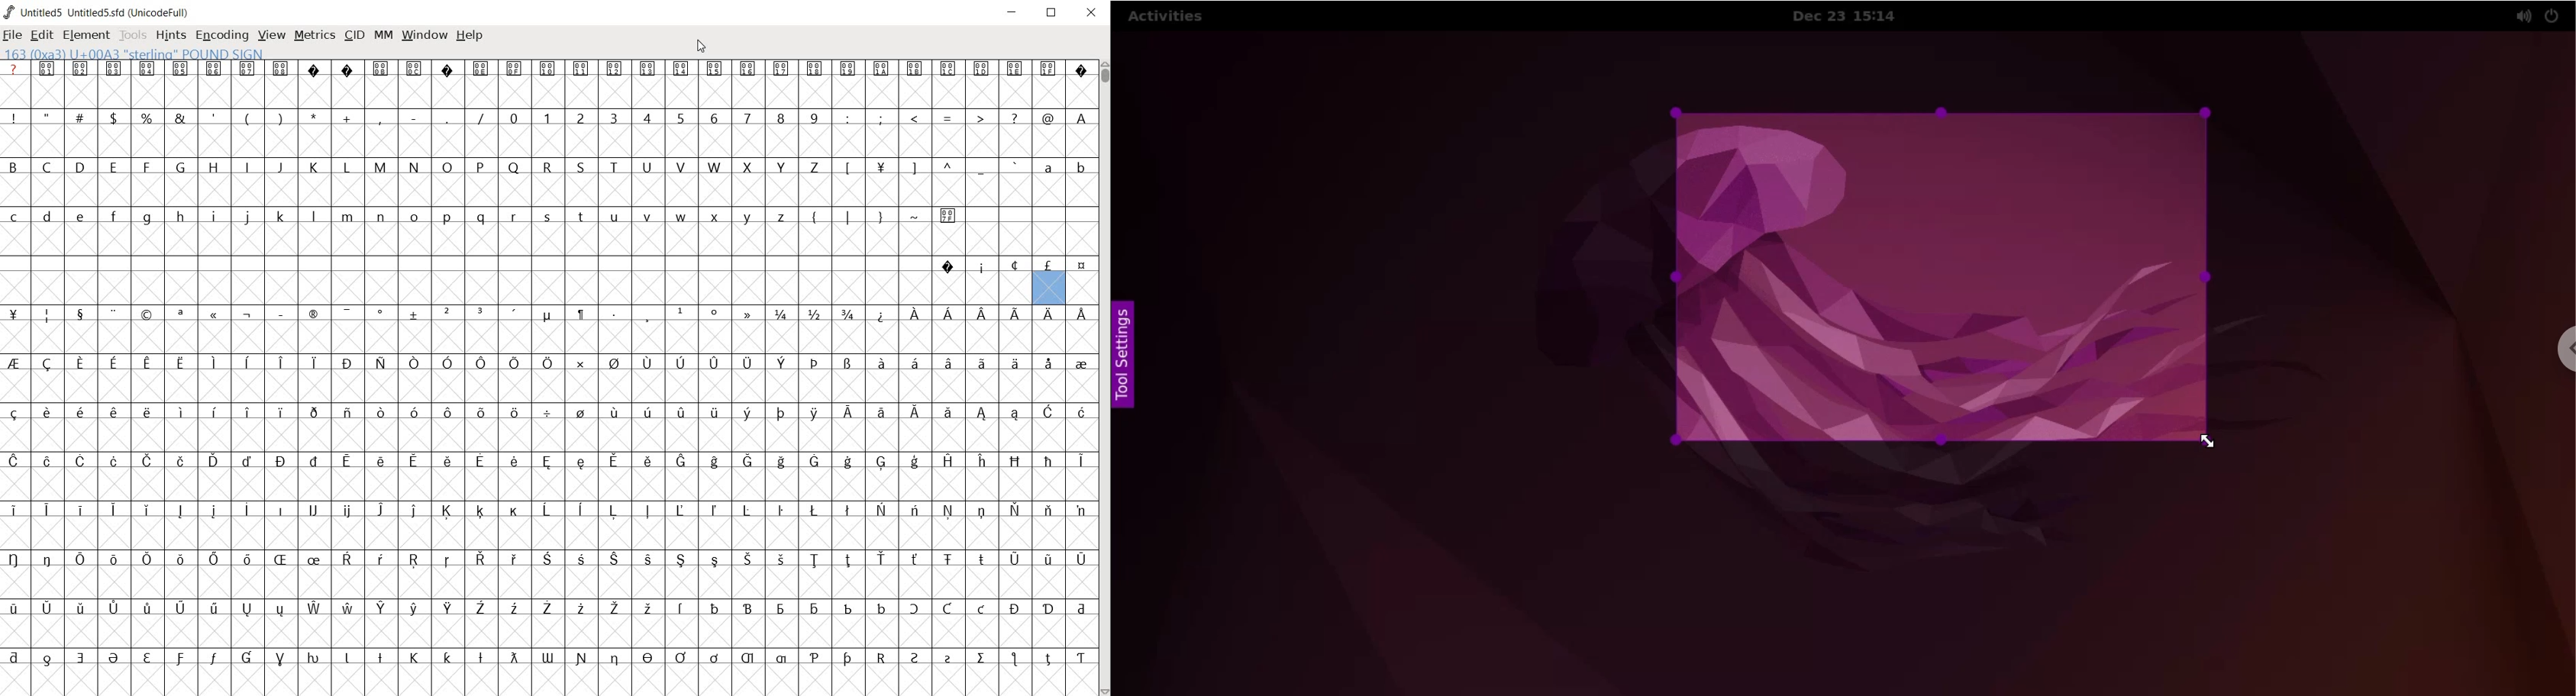  I want to click on Symbol, so click(514, 460).